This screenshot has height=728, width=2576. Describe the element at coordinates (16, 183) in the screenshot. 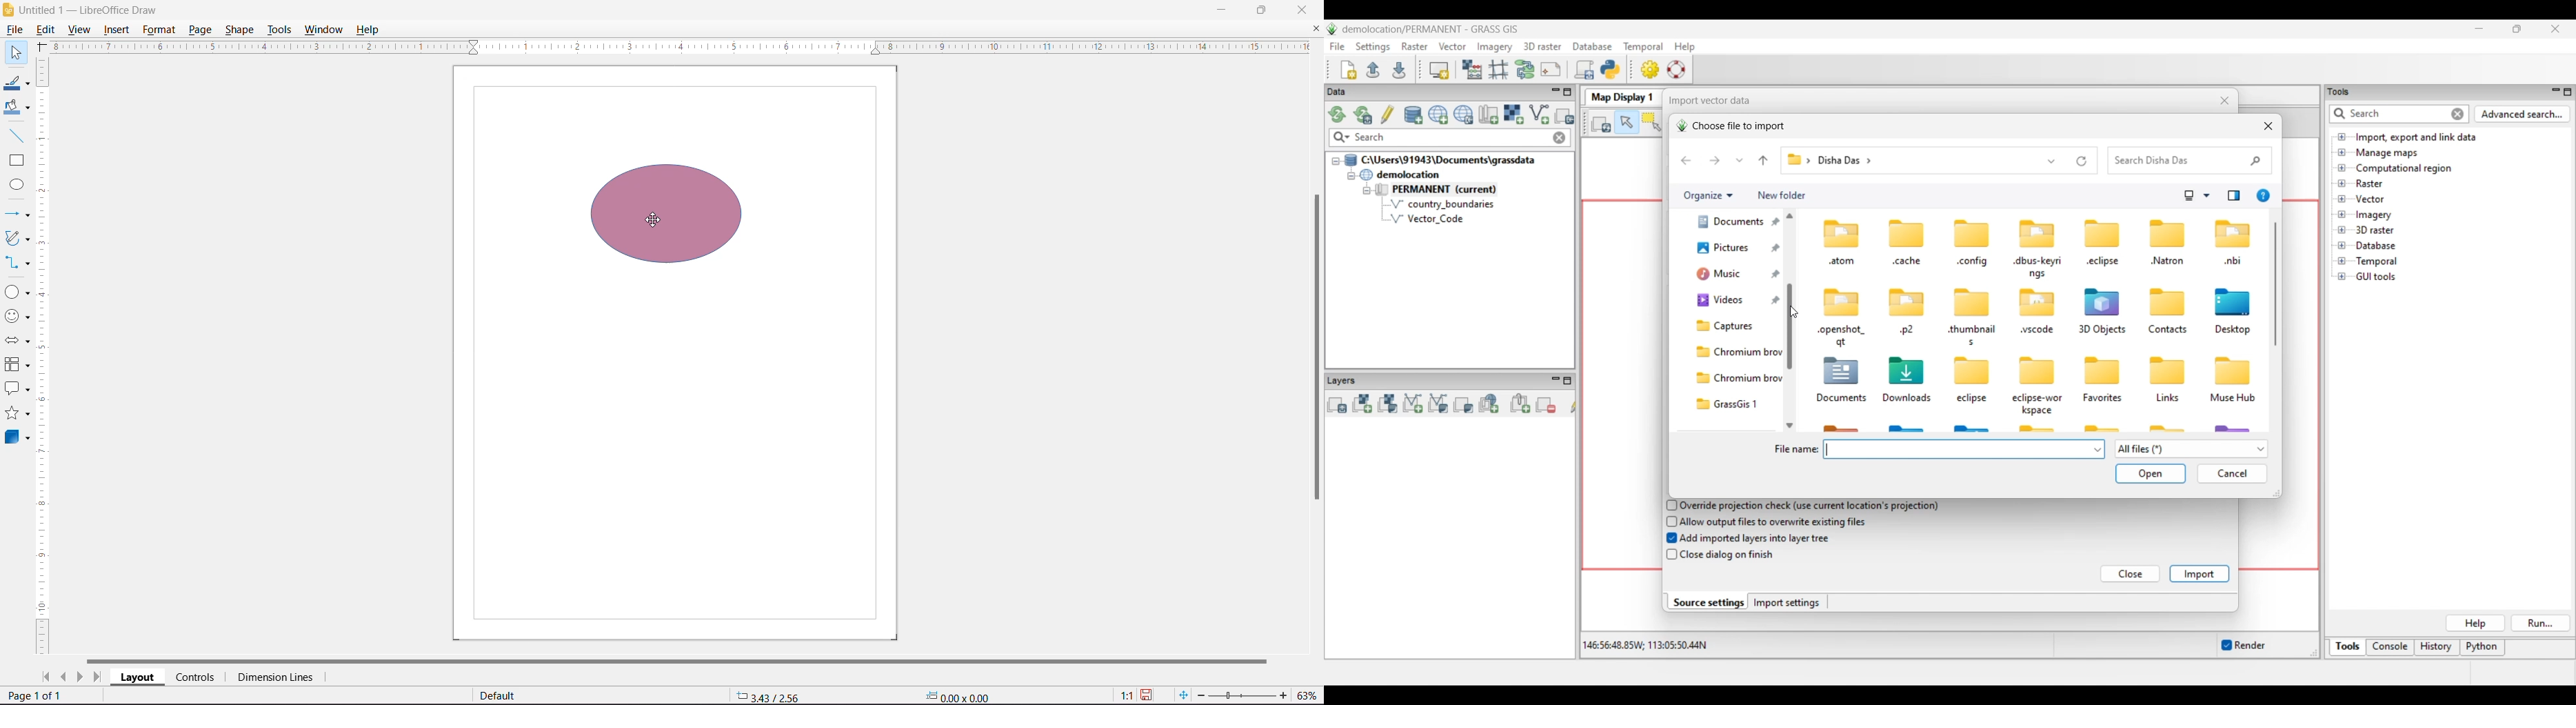

I see `Ellipse` at that location.